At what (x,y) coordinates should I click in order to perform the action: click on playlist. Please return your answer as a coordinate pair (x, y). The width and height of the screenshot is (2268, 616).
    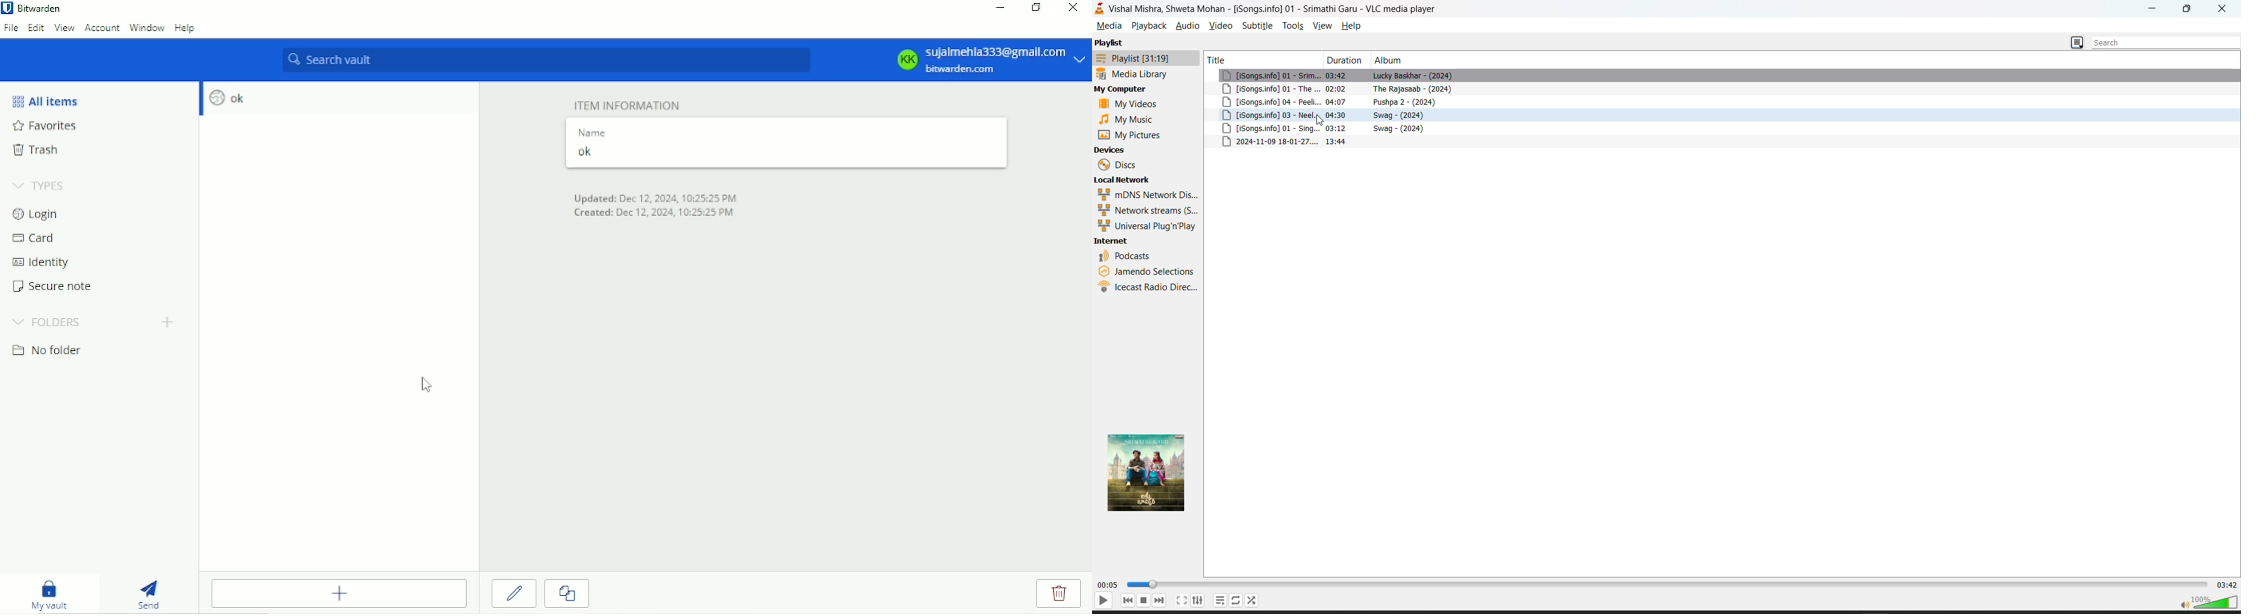
    Looking at the image, I should click on (1236, 600).